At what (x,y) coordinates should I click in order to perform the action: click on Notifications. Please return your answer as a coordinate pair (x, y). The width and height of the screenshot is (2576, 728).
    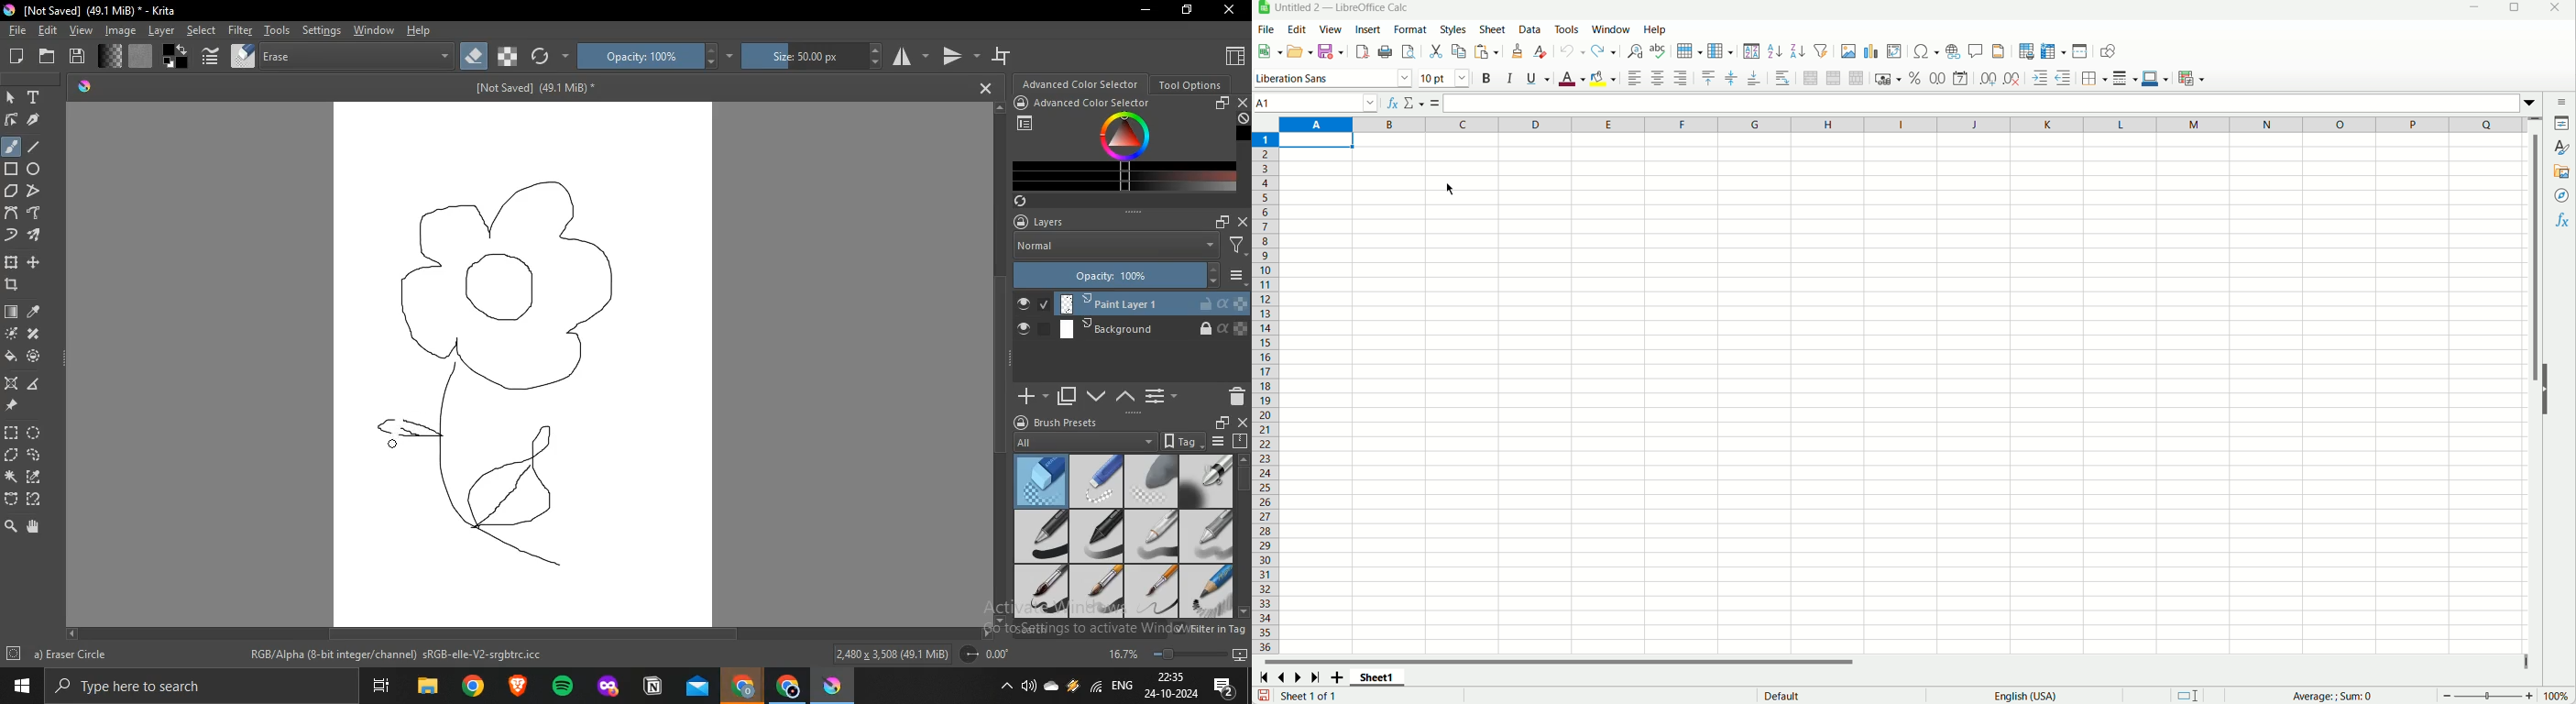
    Looking at the image, I should click on (1224, 685).